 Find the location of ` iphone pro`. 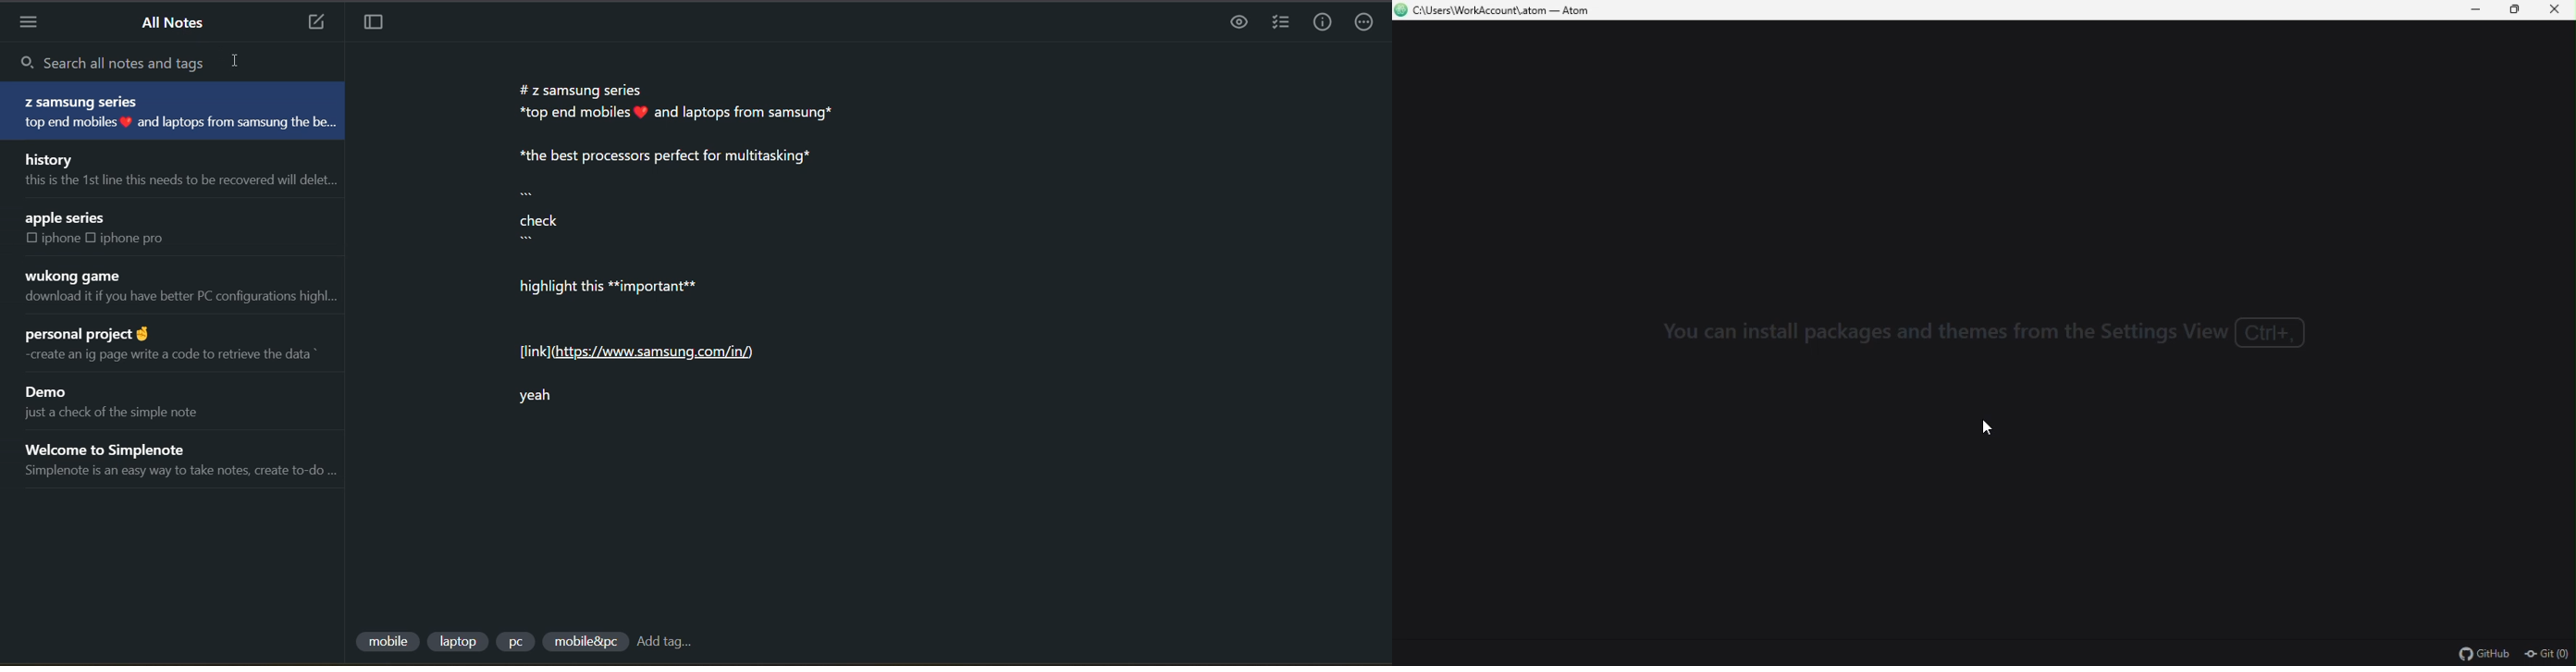

 iphone pro is located at coordinates (140, 241).